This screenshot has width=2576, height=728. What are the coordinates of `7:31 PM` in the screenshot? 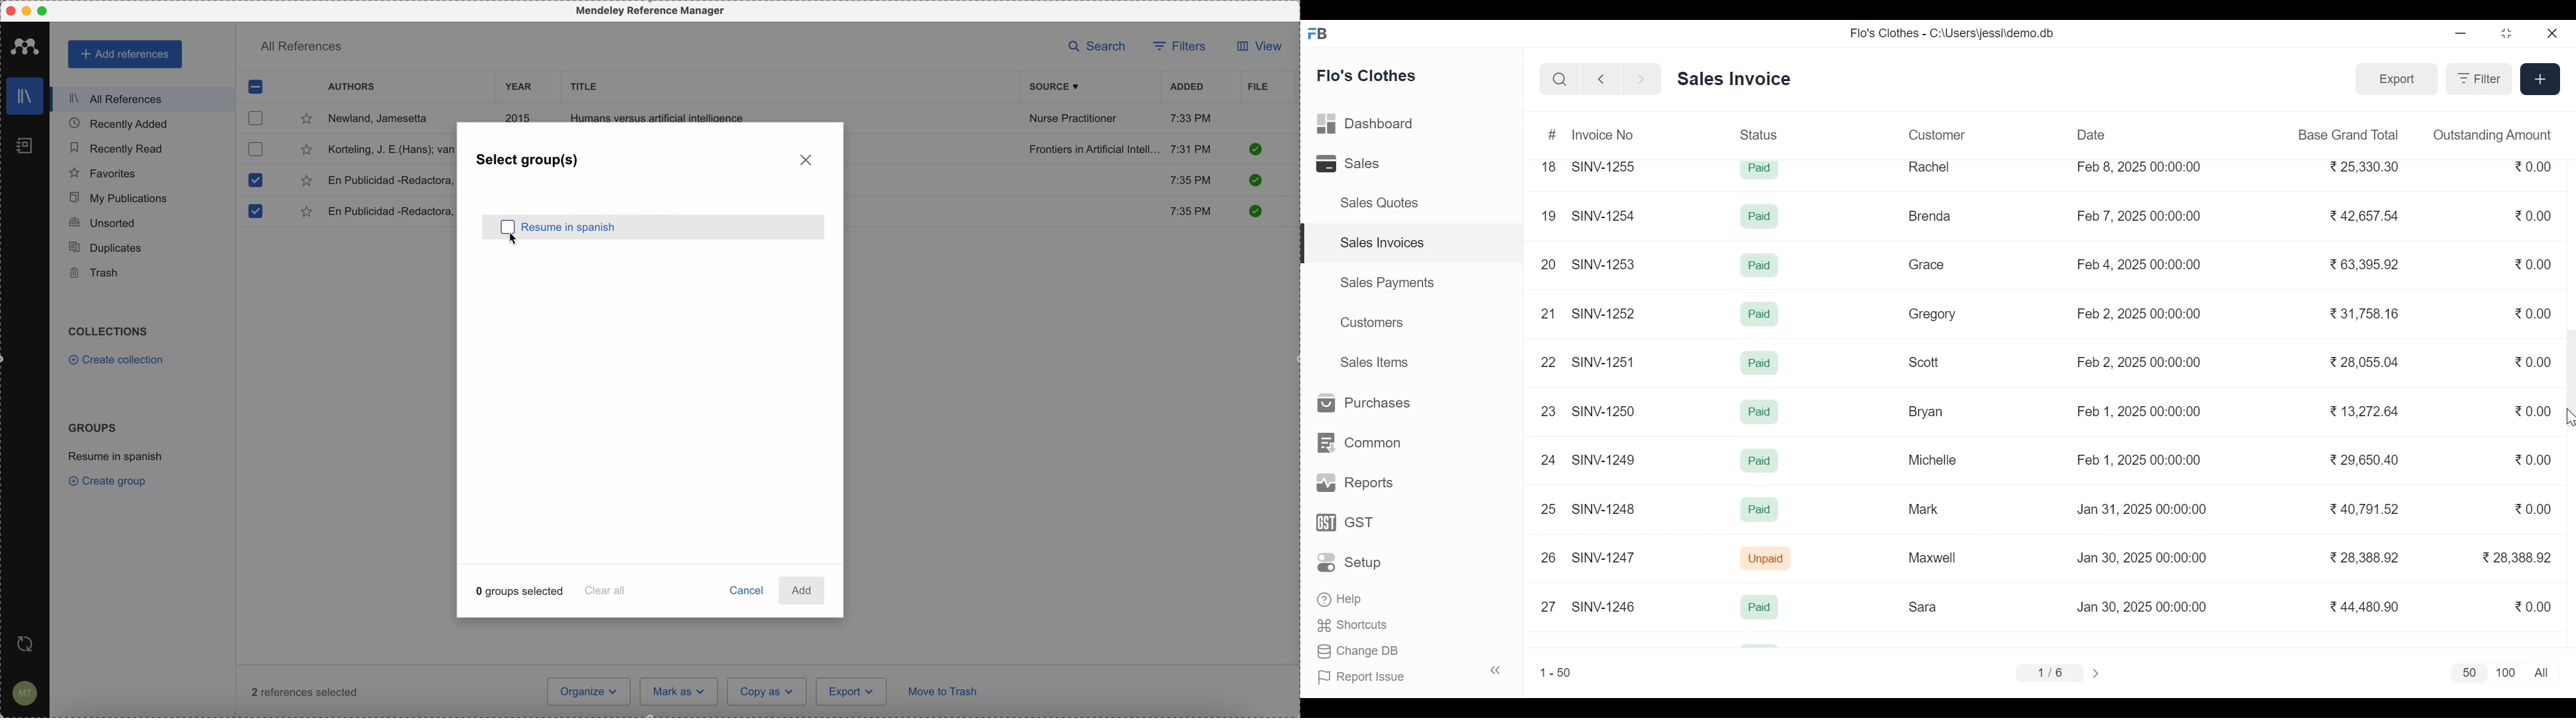 It's located at (1191, 148).